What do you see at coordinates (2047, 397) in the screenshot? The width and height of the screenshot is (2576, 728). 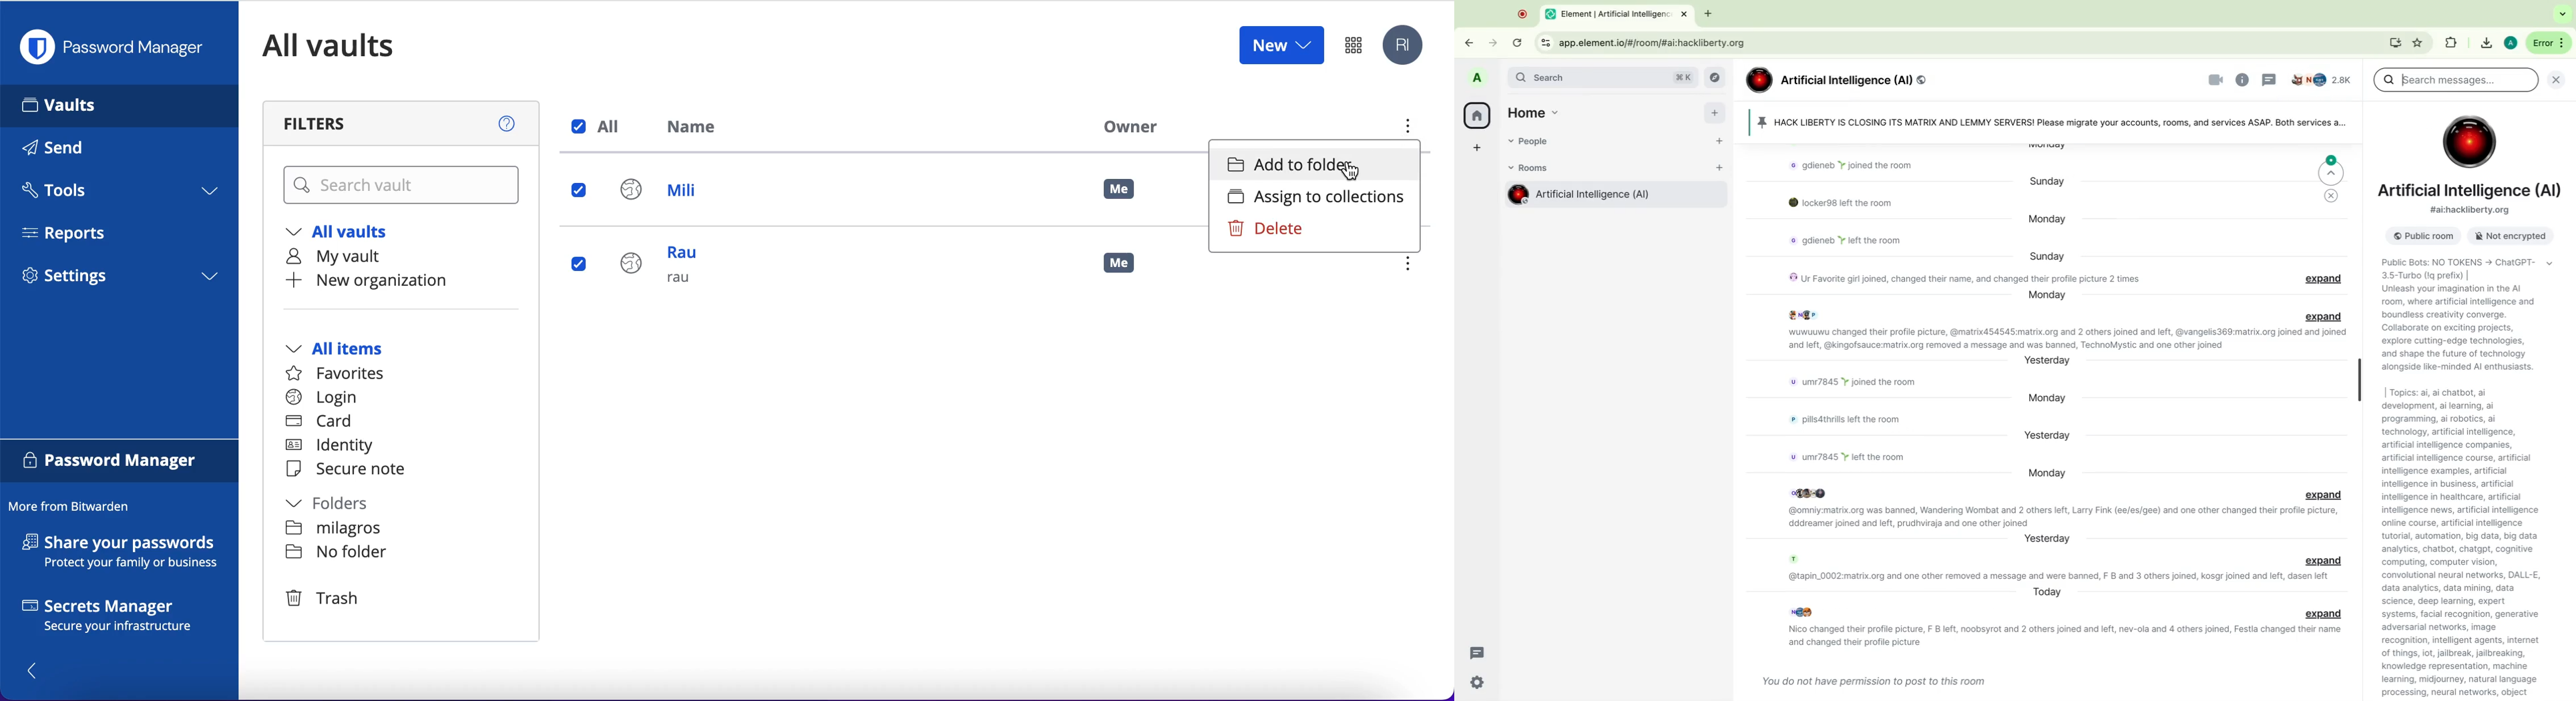 I see `day` at bounding box center [2047, 397].